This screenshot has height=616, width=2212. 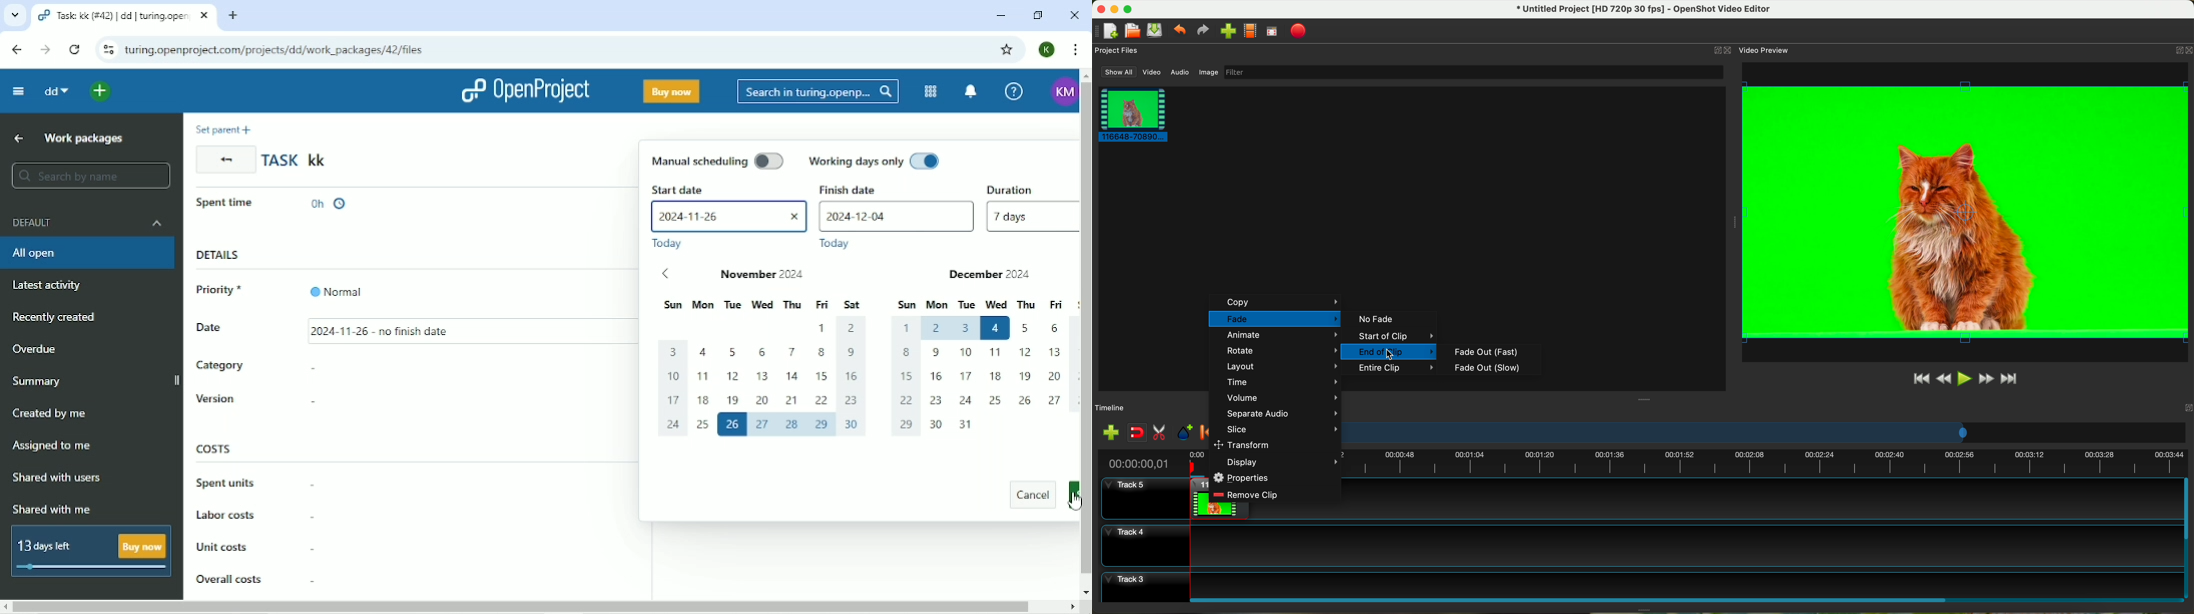 What do you see at coordinates (1244, 444) in the screenshot?
I see `transform` at bounding box center [1244, 444].